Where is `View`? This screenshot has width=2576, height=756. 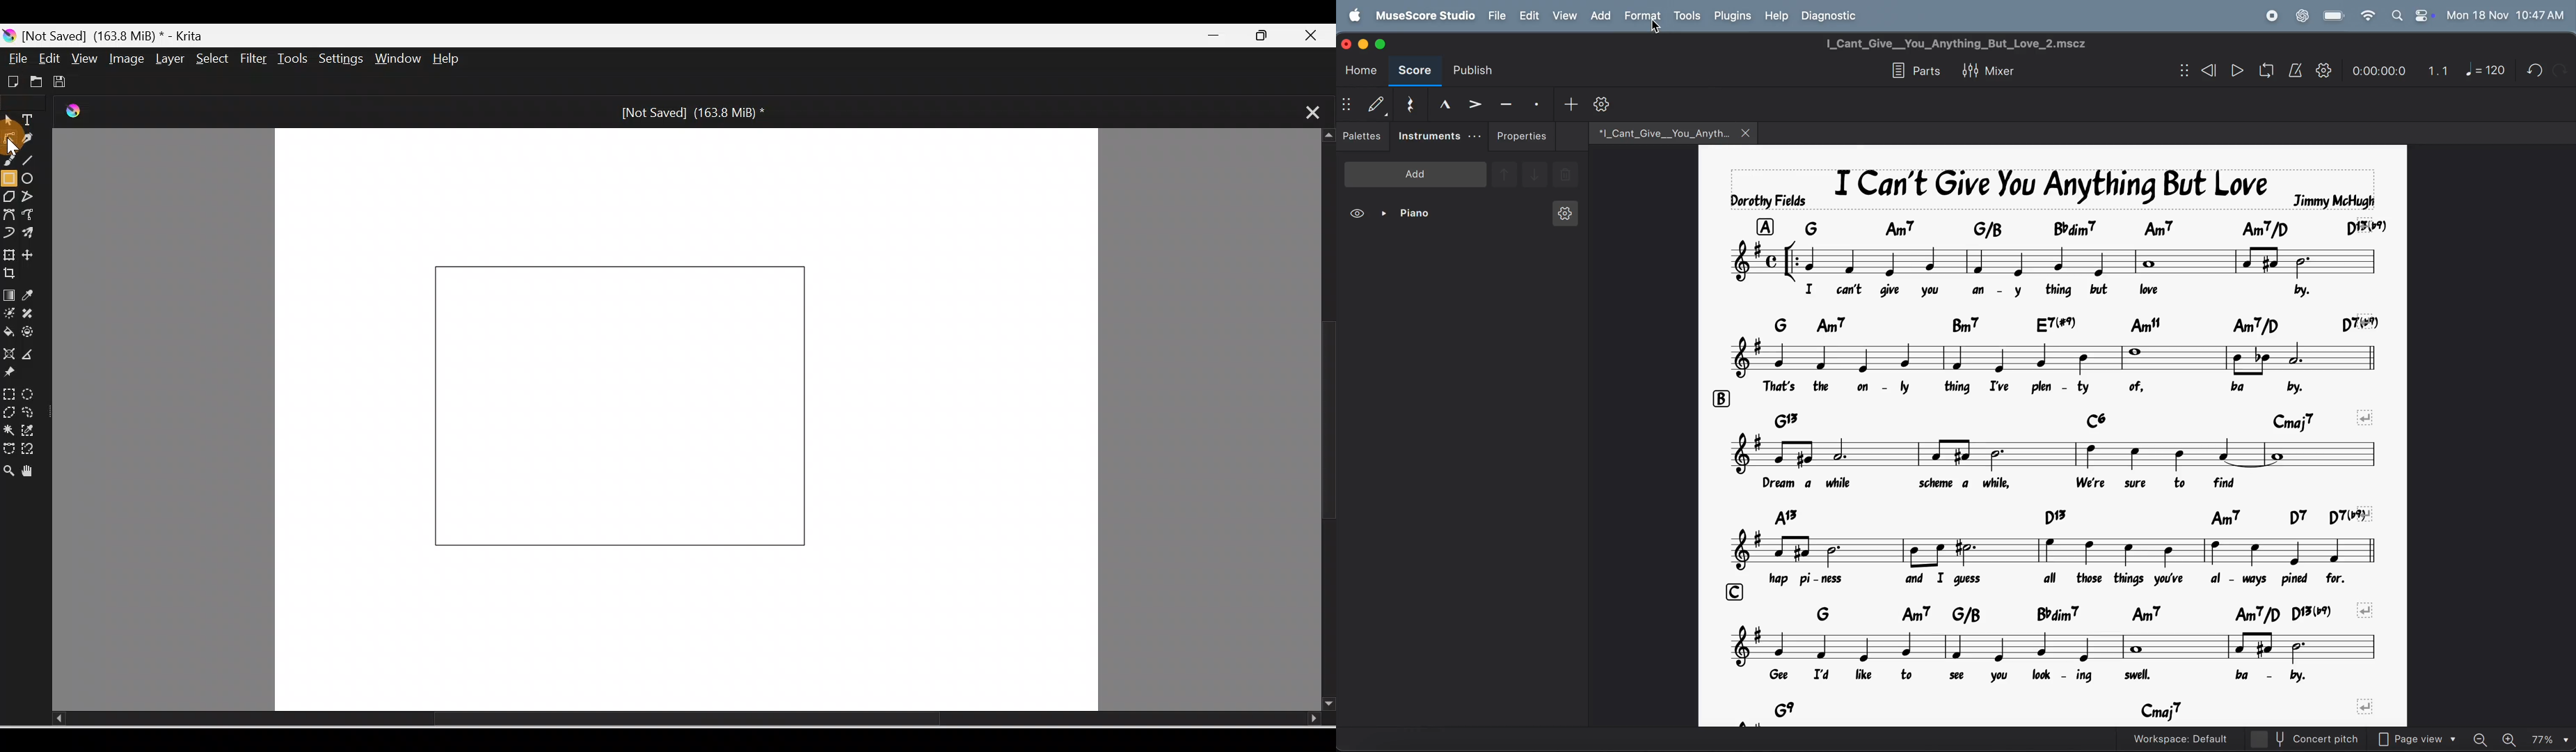
View is located at coordinates (82, 58).